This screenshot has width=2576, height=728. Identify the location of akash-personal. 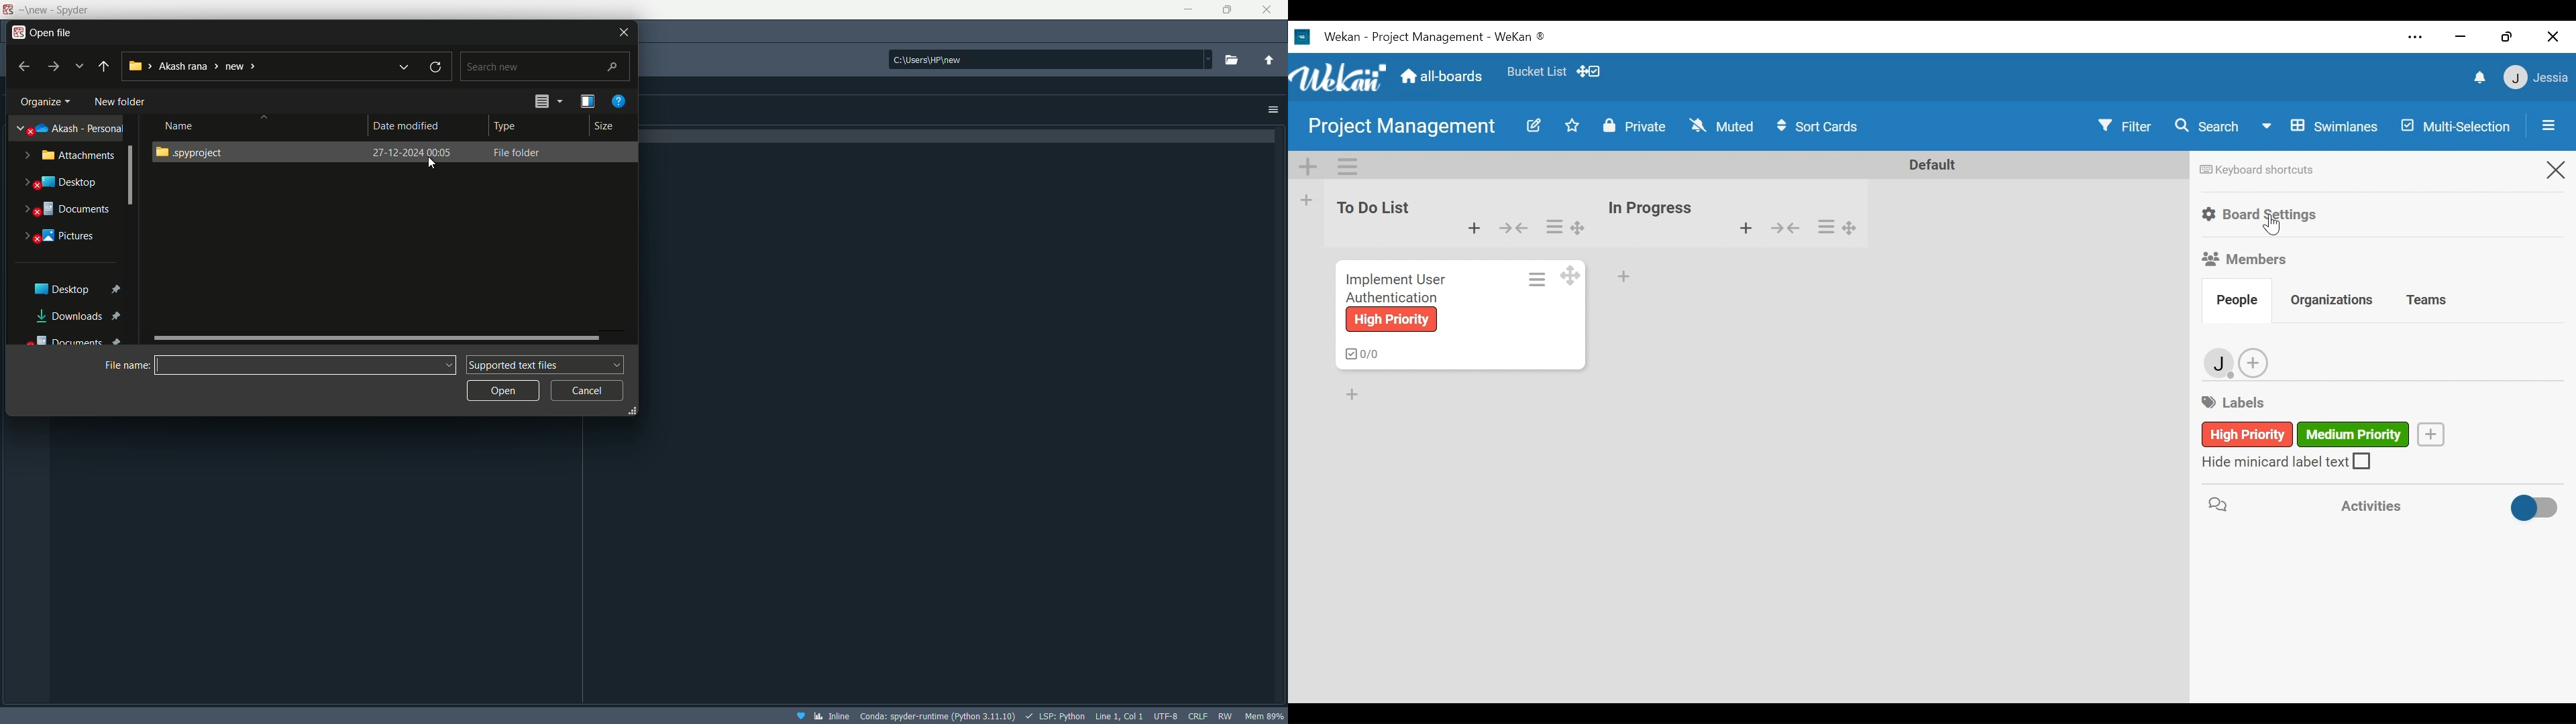
(71, 129).